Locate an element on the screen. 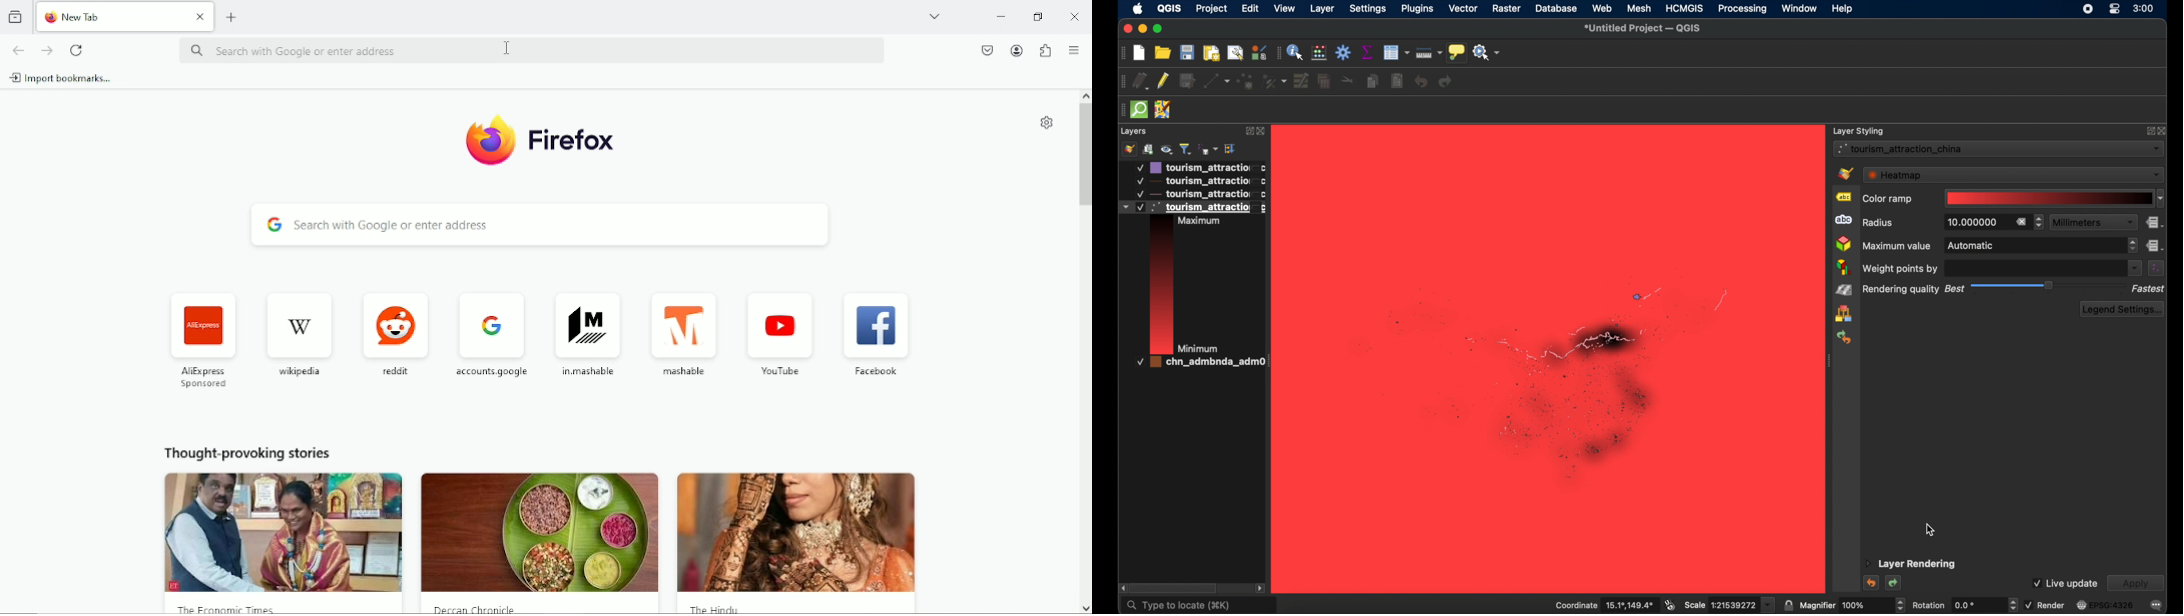  vertical scrollbar is located at coordinates (1083, 157).